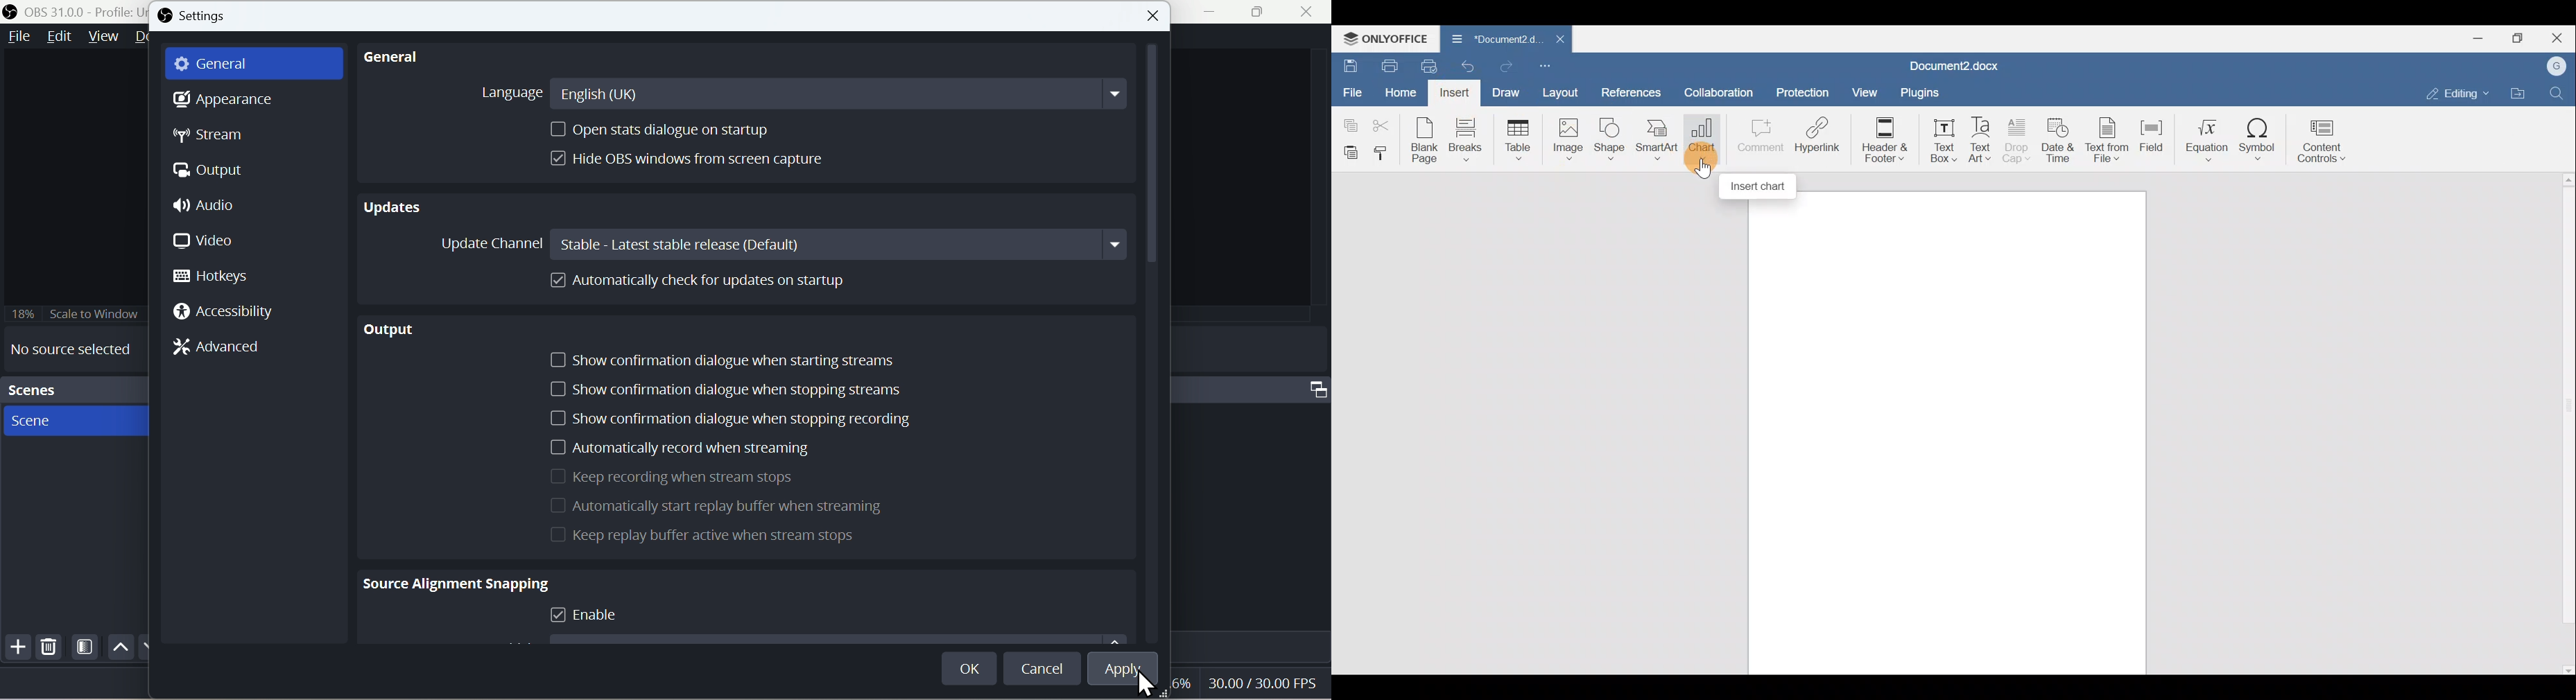  I want to click on Drop cap, so click(2017, 138).